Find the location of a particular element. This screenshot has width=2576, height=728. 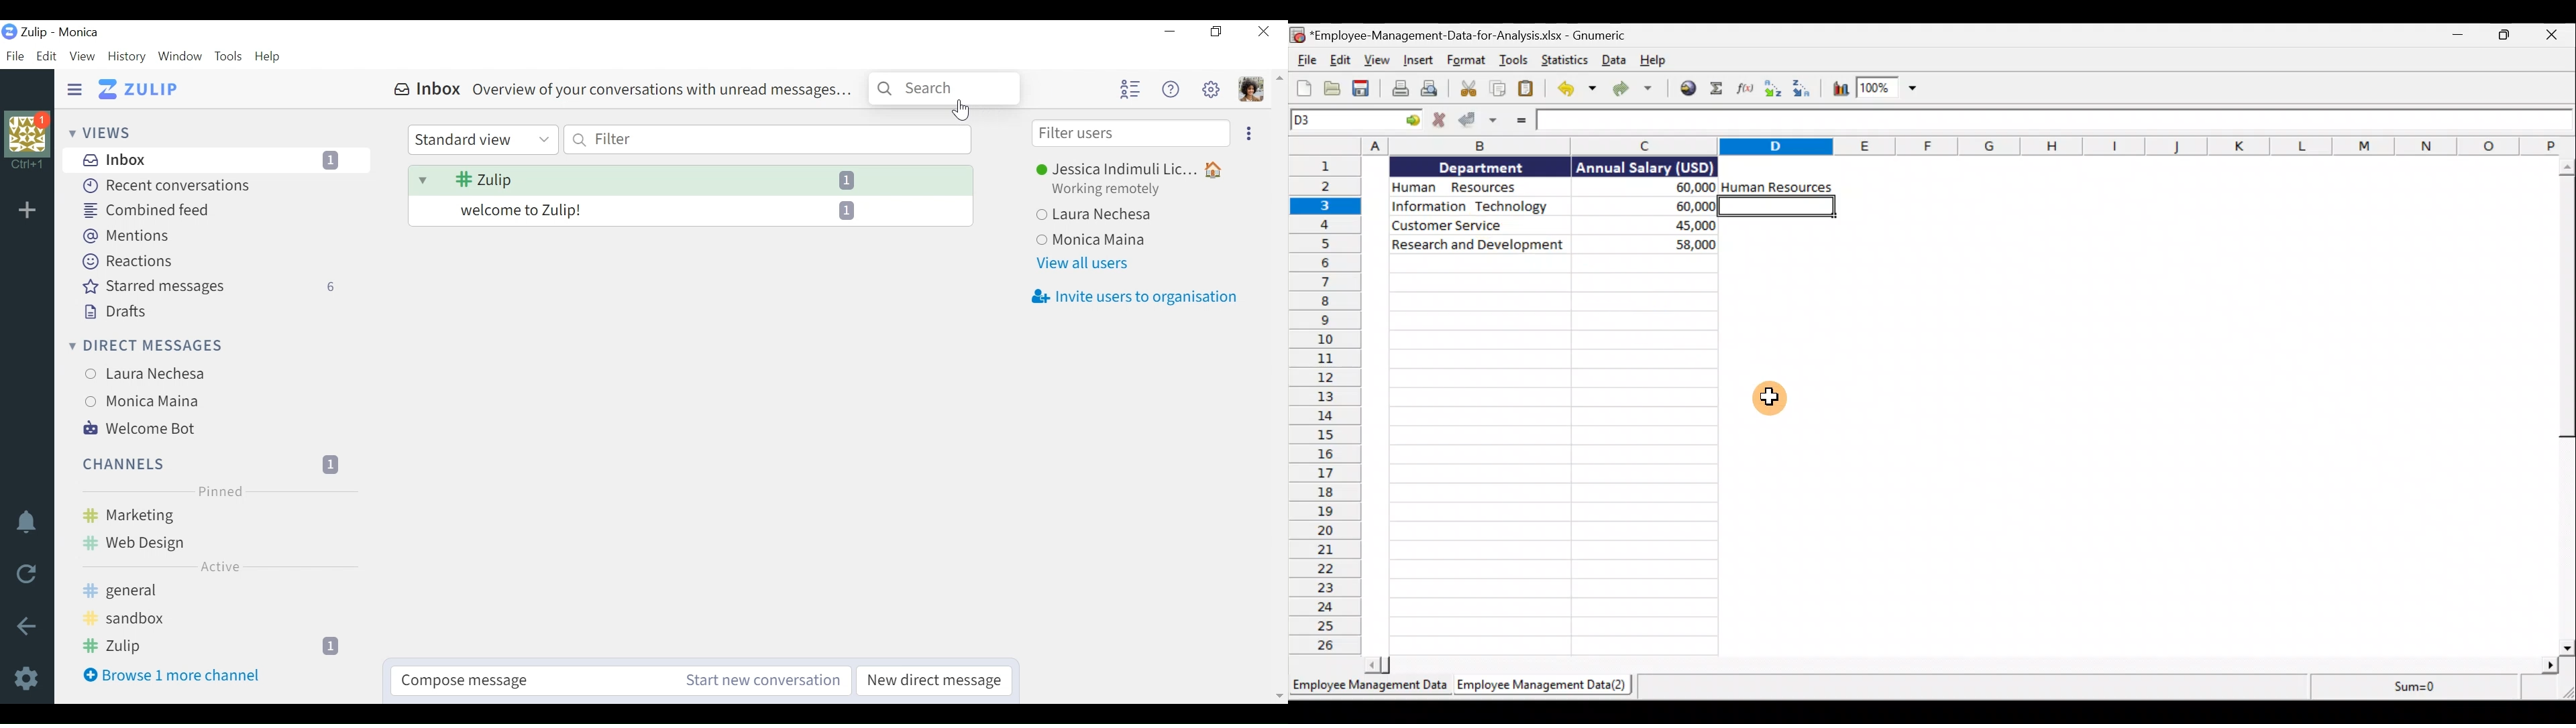

Zulip is located at coordinates (693, 178).